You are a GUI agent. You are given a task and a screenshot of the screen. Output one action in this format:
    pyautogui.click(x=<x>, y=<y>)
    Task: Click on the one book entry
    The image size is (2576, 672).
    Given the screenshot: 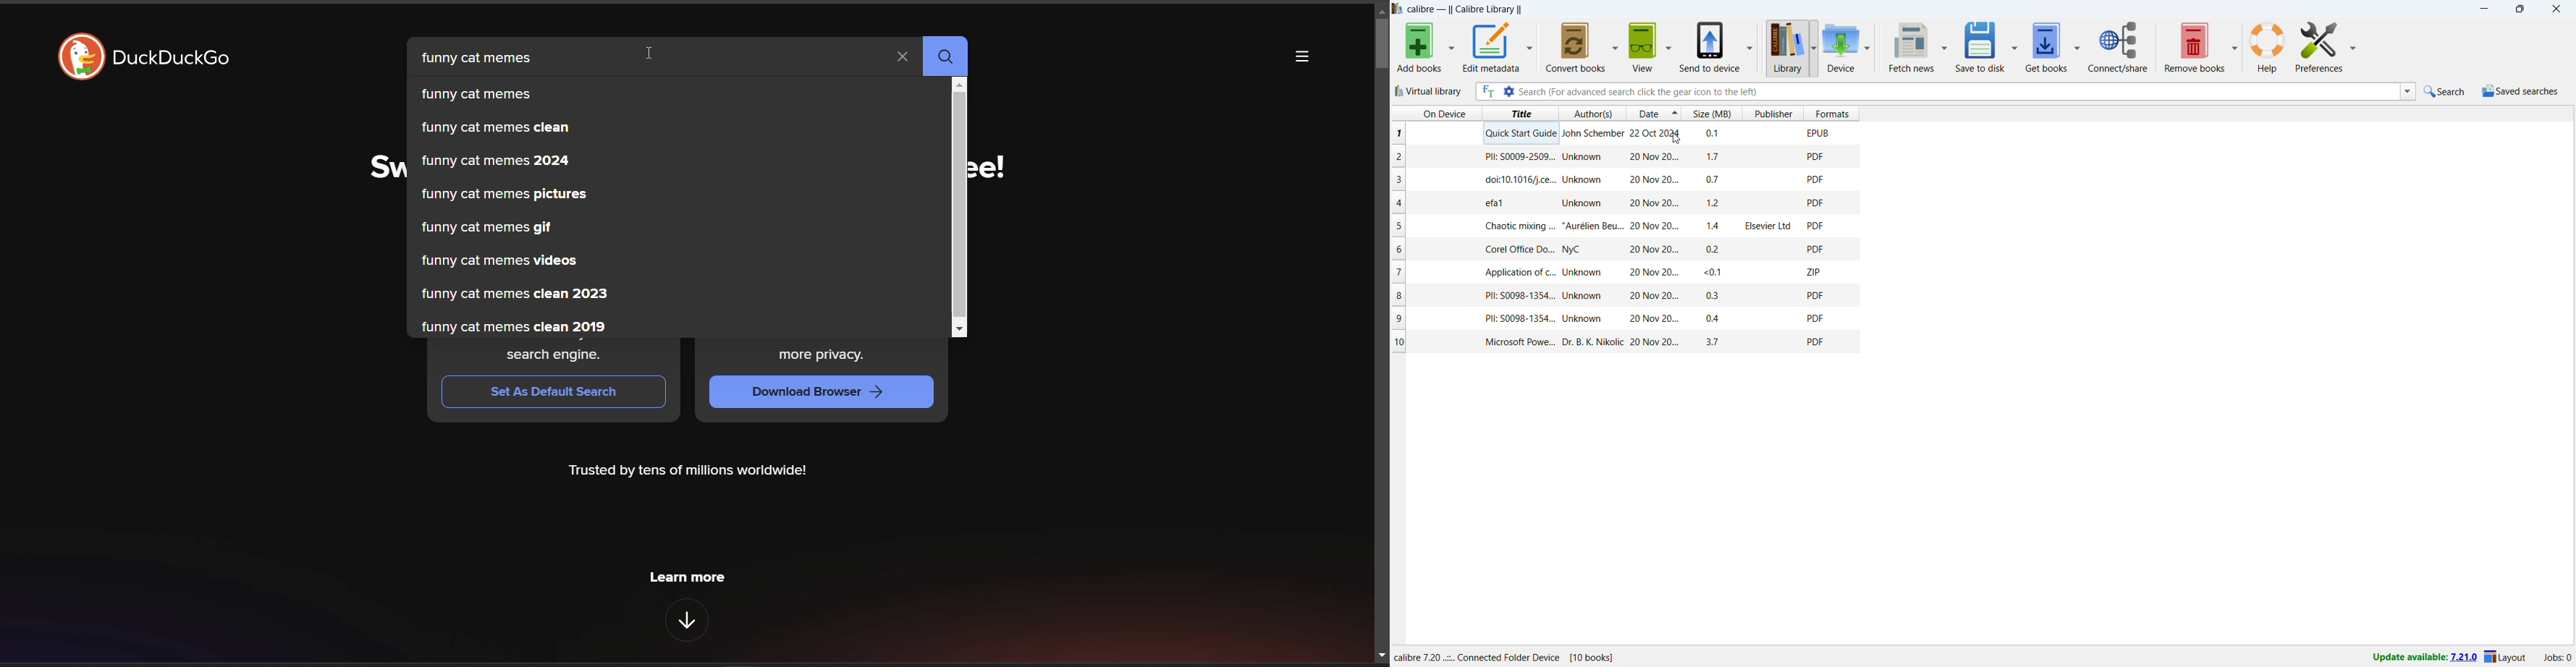 What is the action you would take?
    pyautogui.click(x=1621, y=180)
    